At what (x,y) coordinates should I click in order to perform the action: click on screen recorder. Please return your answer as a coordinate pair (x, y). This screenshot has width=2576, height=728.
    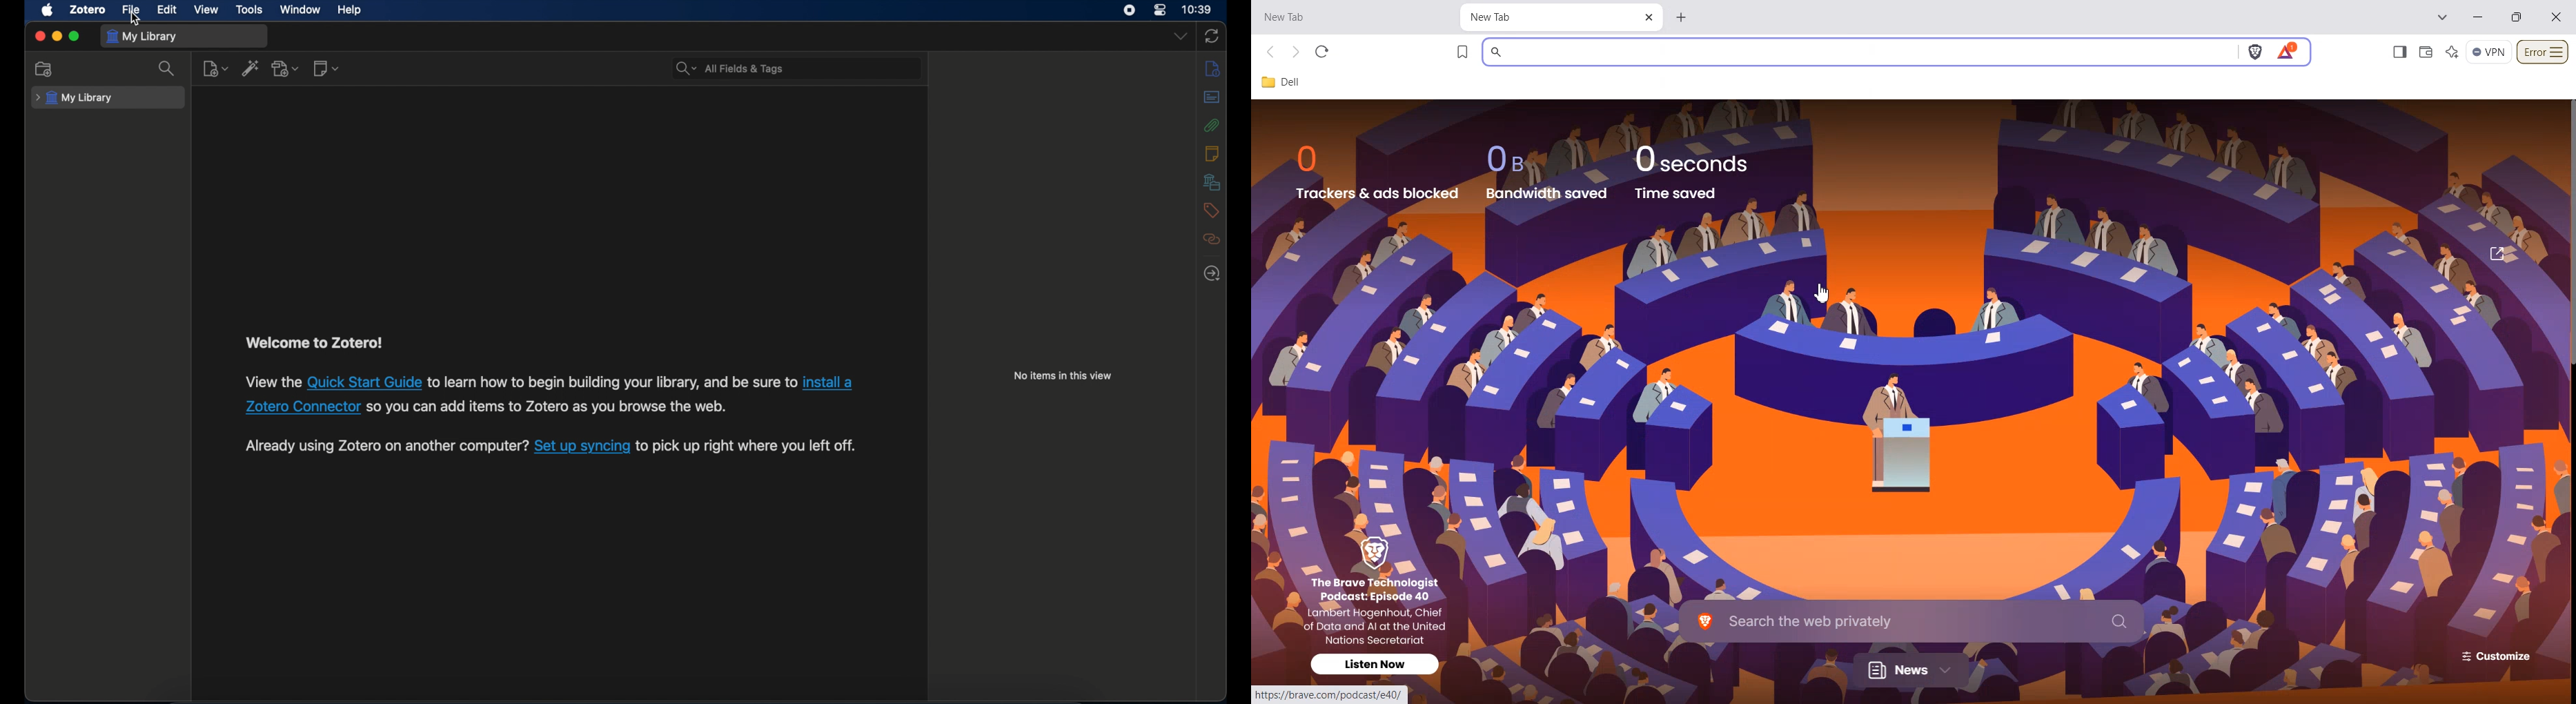
    Looking at the image, I should click on (1129, 10).